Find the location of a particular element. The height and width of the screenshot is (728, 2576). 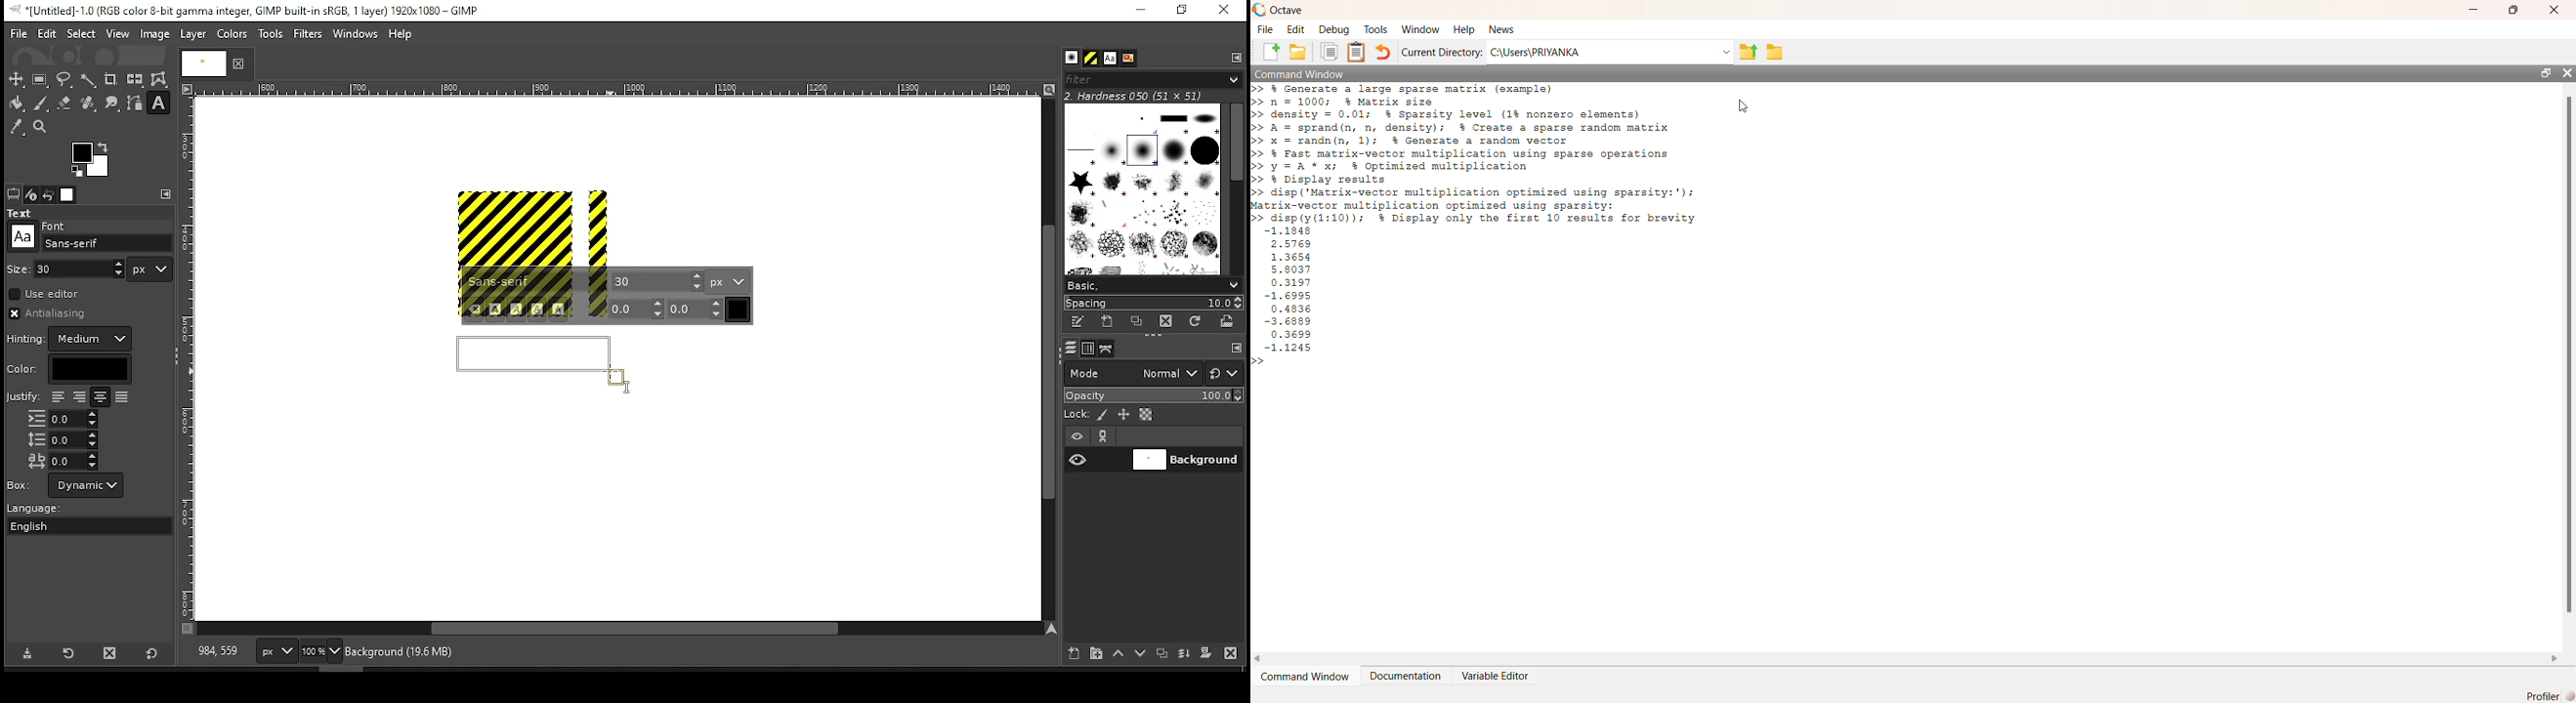

lock pixels is located at coordinates (1106, 415).